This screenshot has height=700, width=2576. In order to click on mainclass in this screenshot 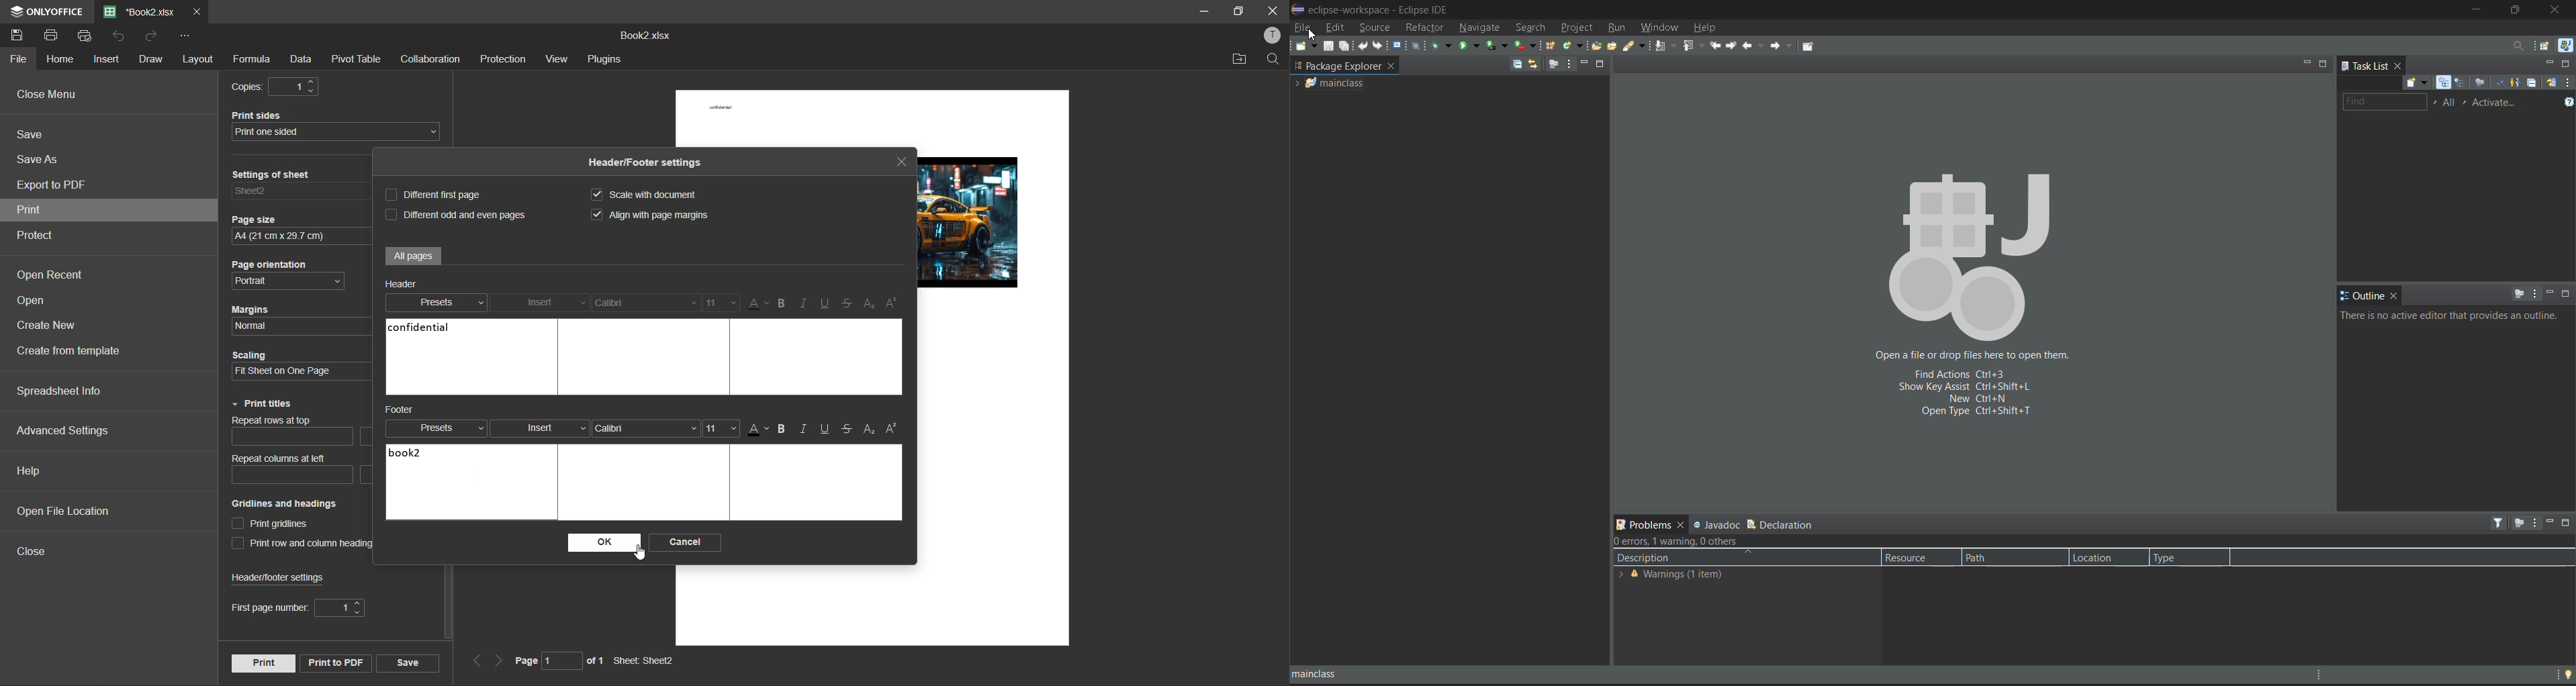, I will do `click(1355, 673)`.